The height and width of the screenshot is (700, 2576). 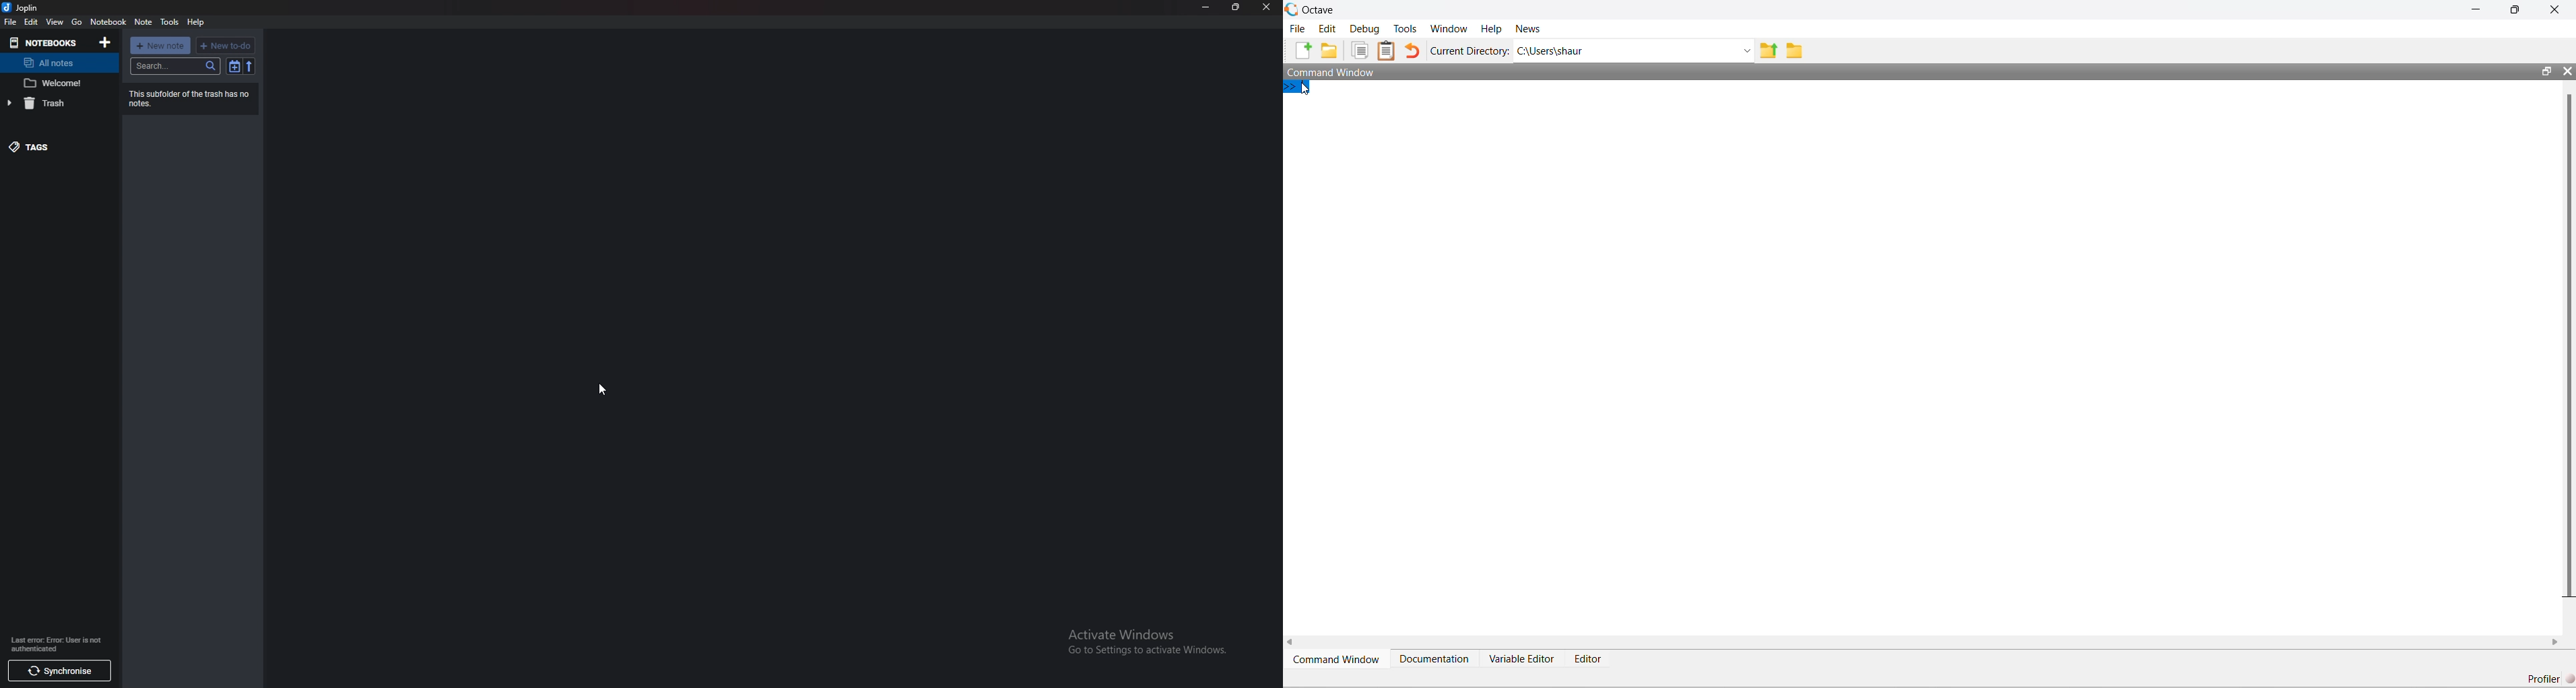 What do you see at coordinates (50, 103) in the screenshot?
I see `trash` at bounding box center [50, 103].